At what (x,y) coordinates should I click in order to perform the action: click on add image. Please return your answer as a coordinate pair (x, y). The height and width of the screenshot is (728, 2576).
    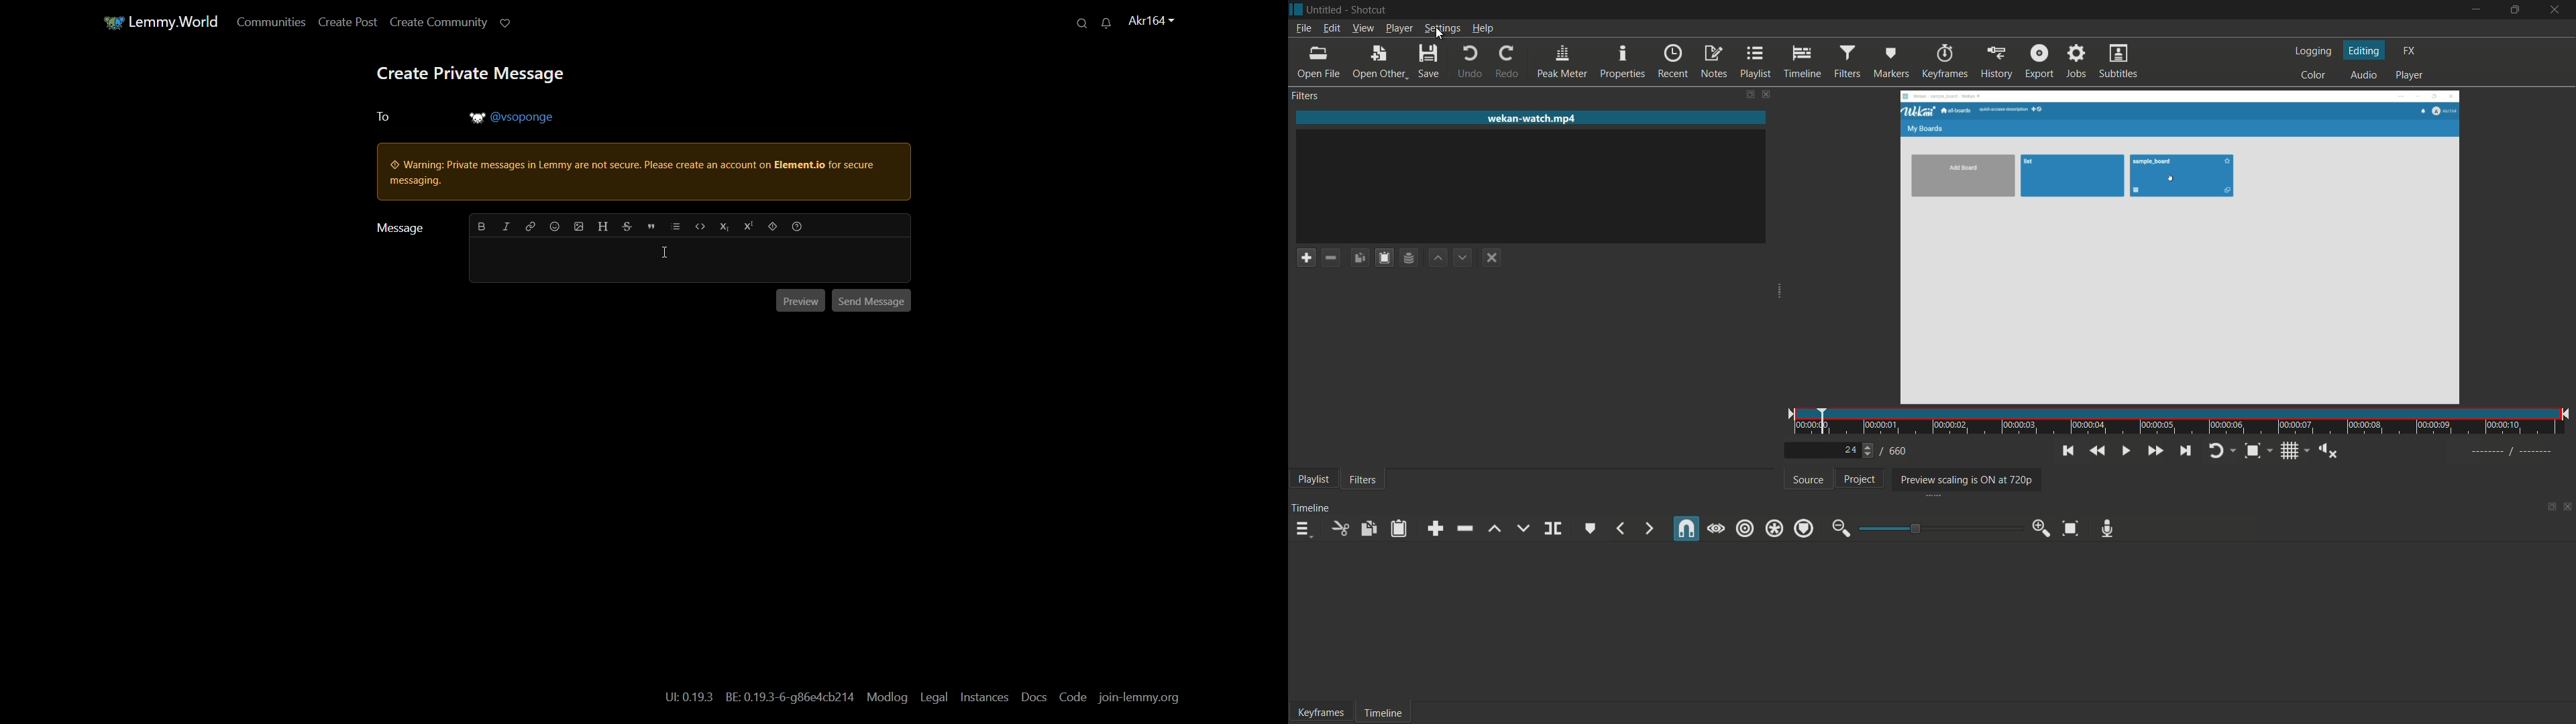
    Looking at the image, I should click on (579, 227).